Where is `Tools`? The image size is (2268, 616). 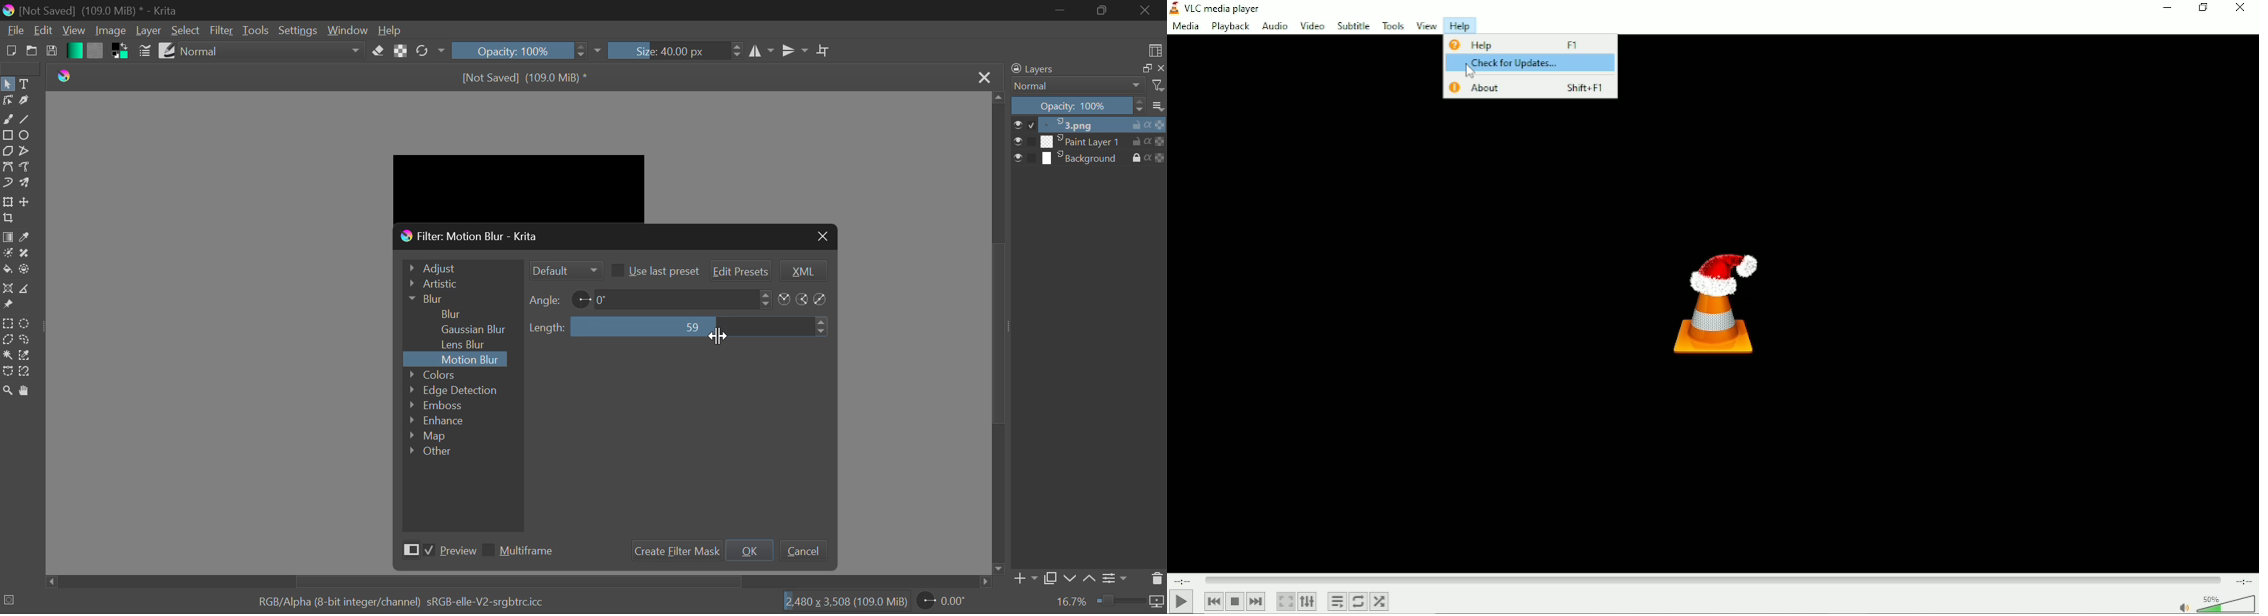 Tools is located at coordinates (1394, 25).